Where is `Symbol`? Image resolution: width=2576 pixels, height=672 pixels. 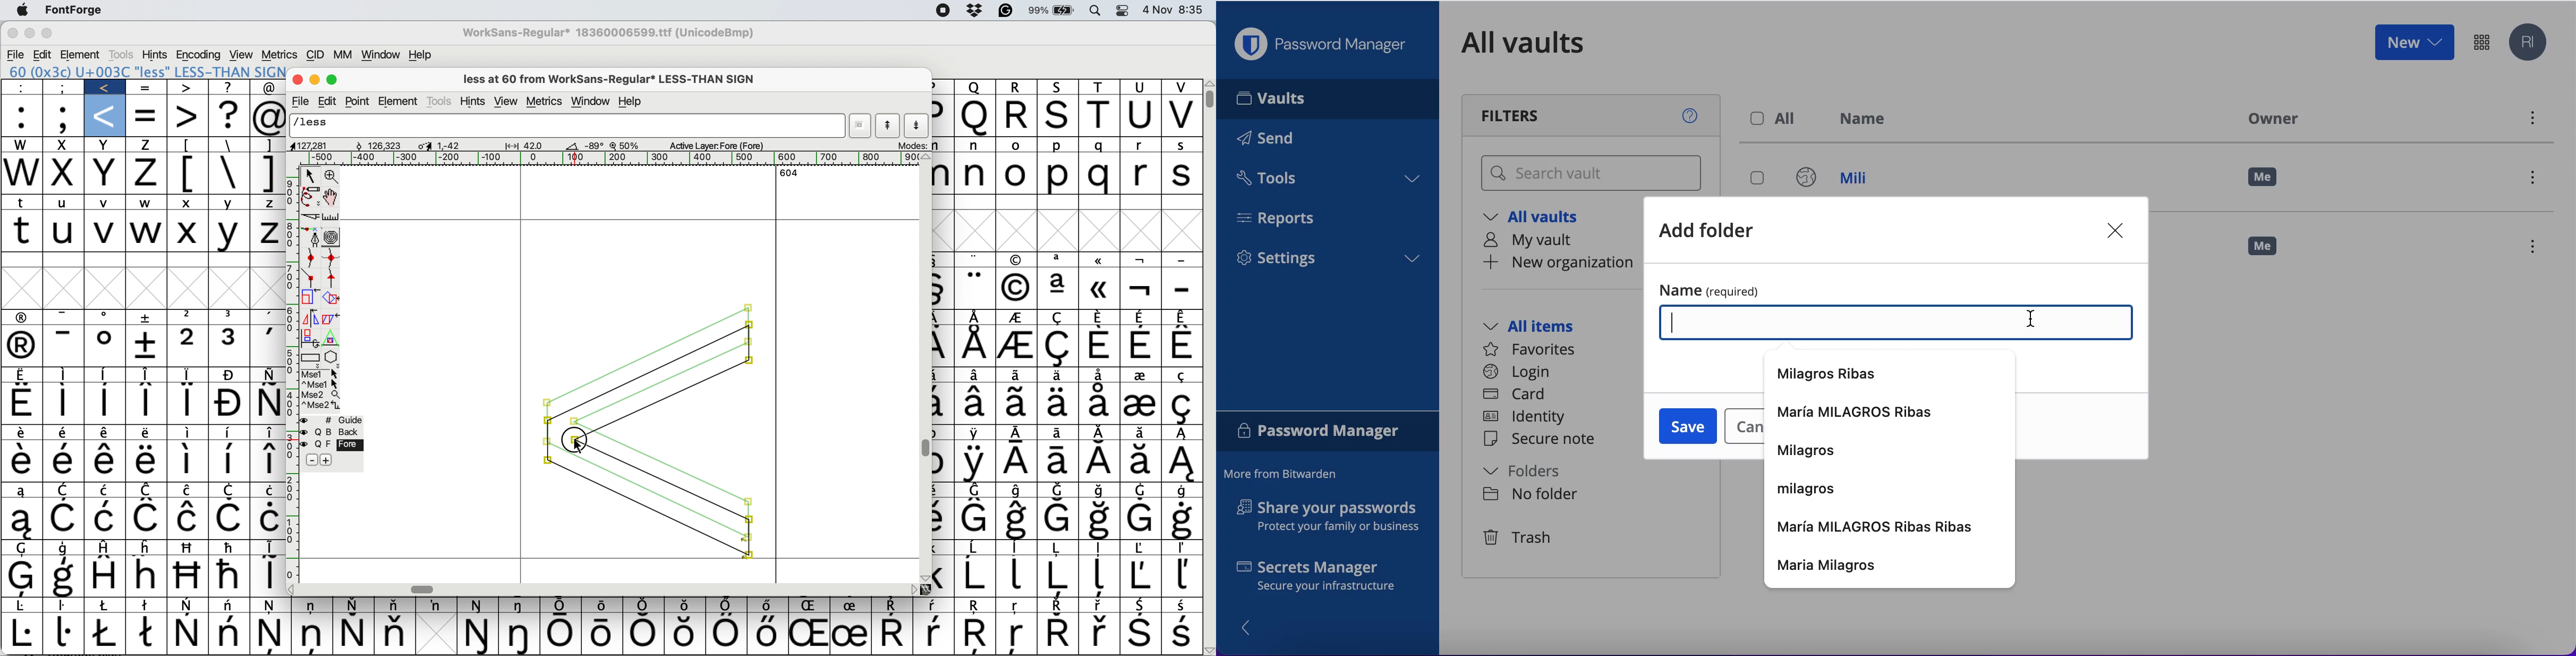
Symbol is located at coordinates (63, 519).